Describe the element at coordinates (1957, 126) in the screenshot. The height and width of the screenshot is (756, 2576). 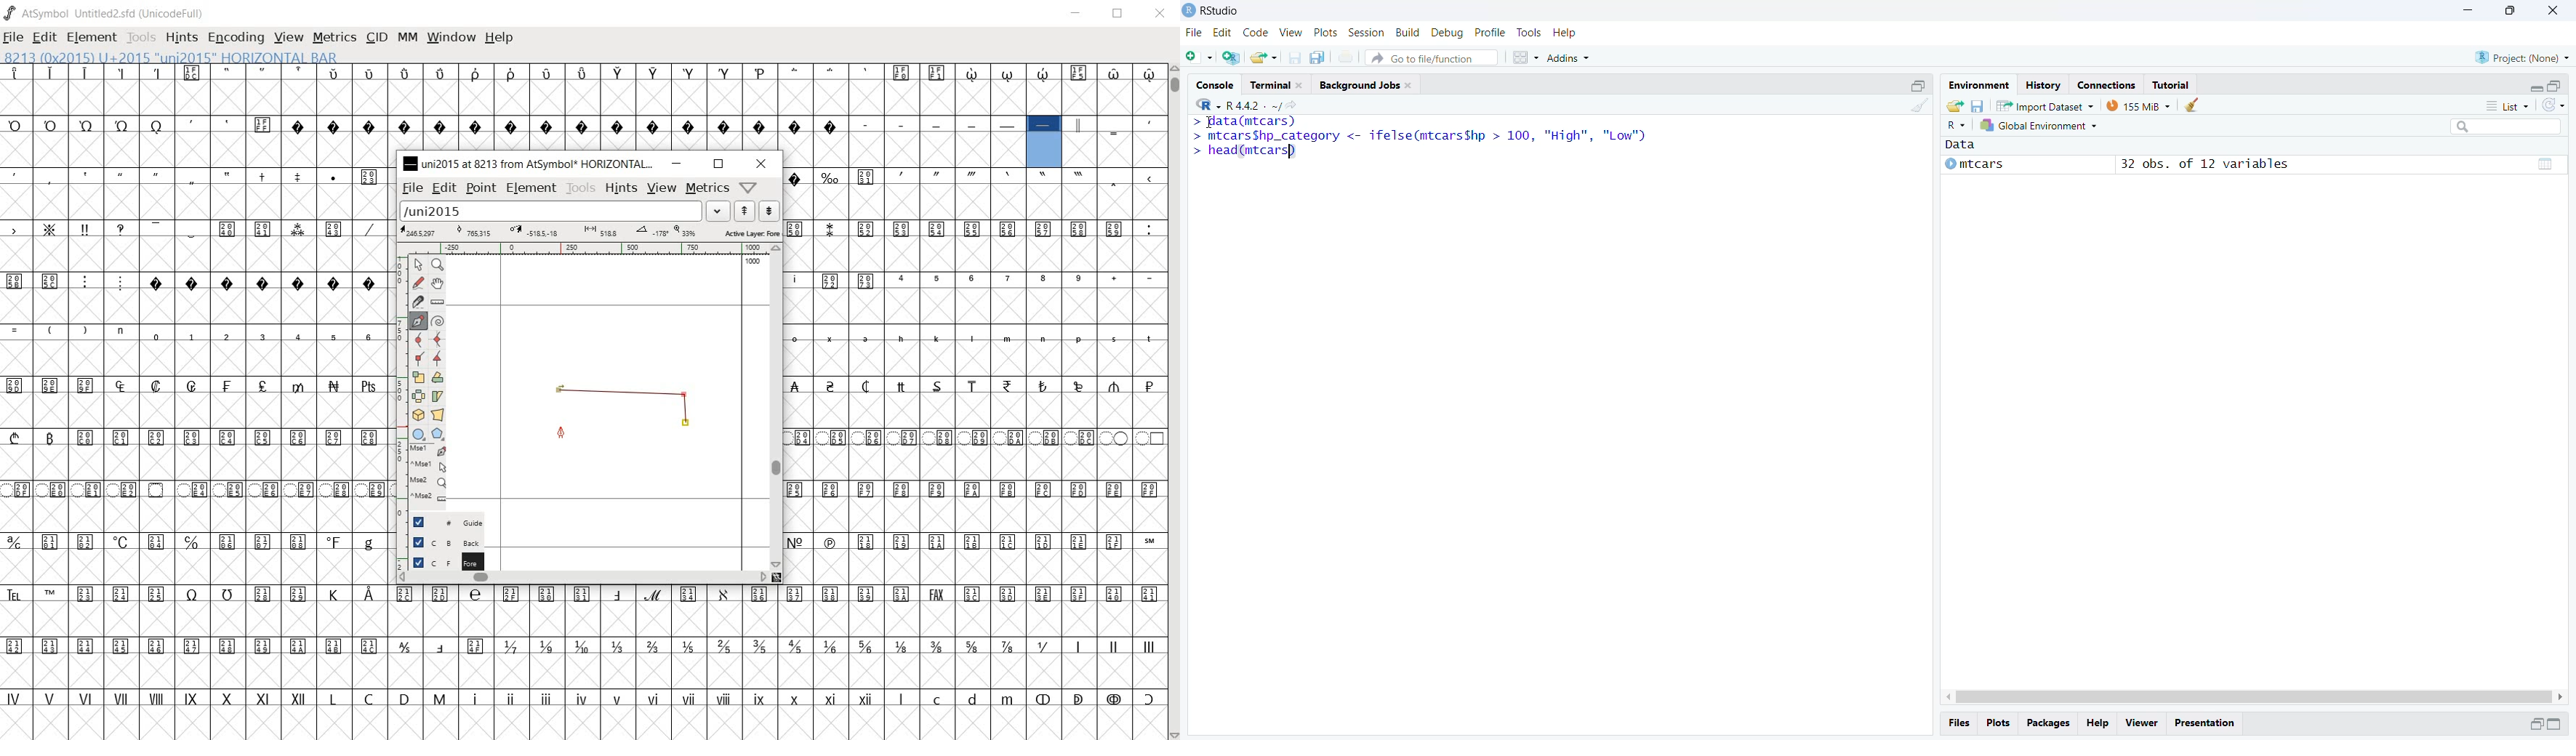
I see `R` at that location.